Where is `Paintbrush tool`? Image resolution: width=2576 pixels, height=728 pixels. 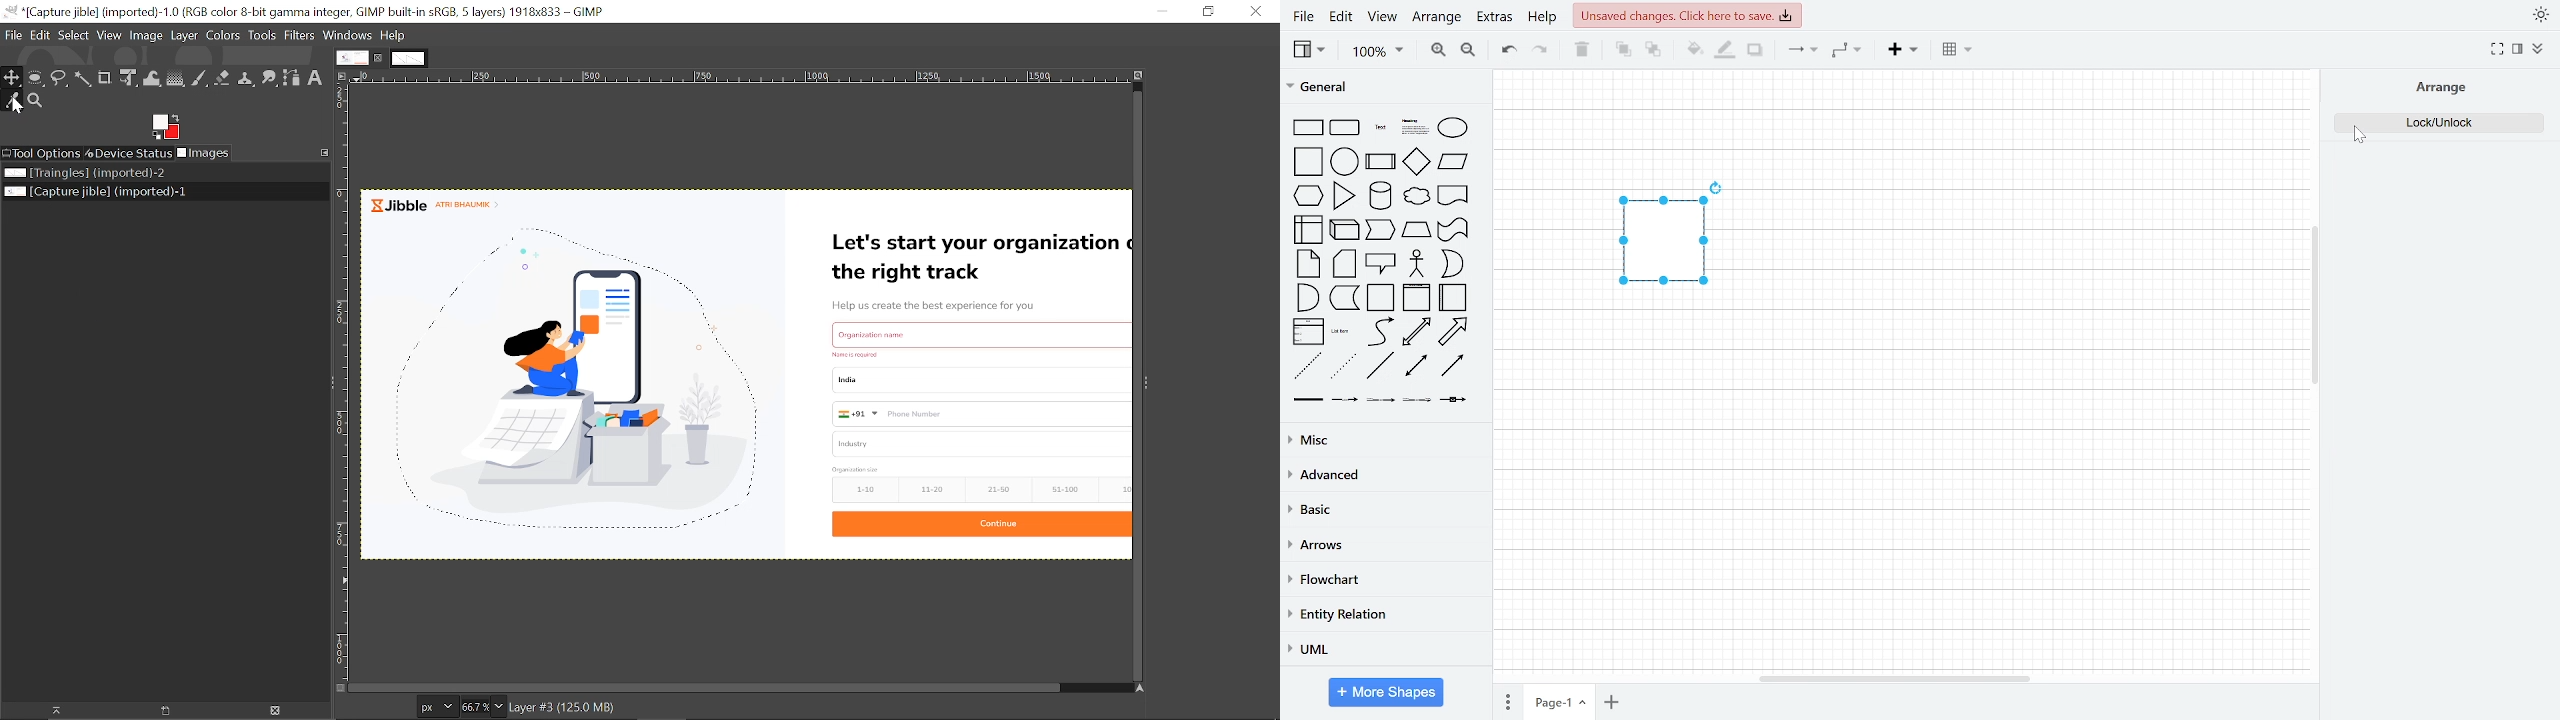 Paintbrush tool is located at coordinates (200, 79).